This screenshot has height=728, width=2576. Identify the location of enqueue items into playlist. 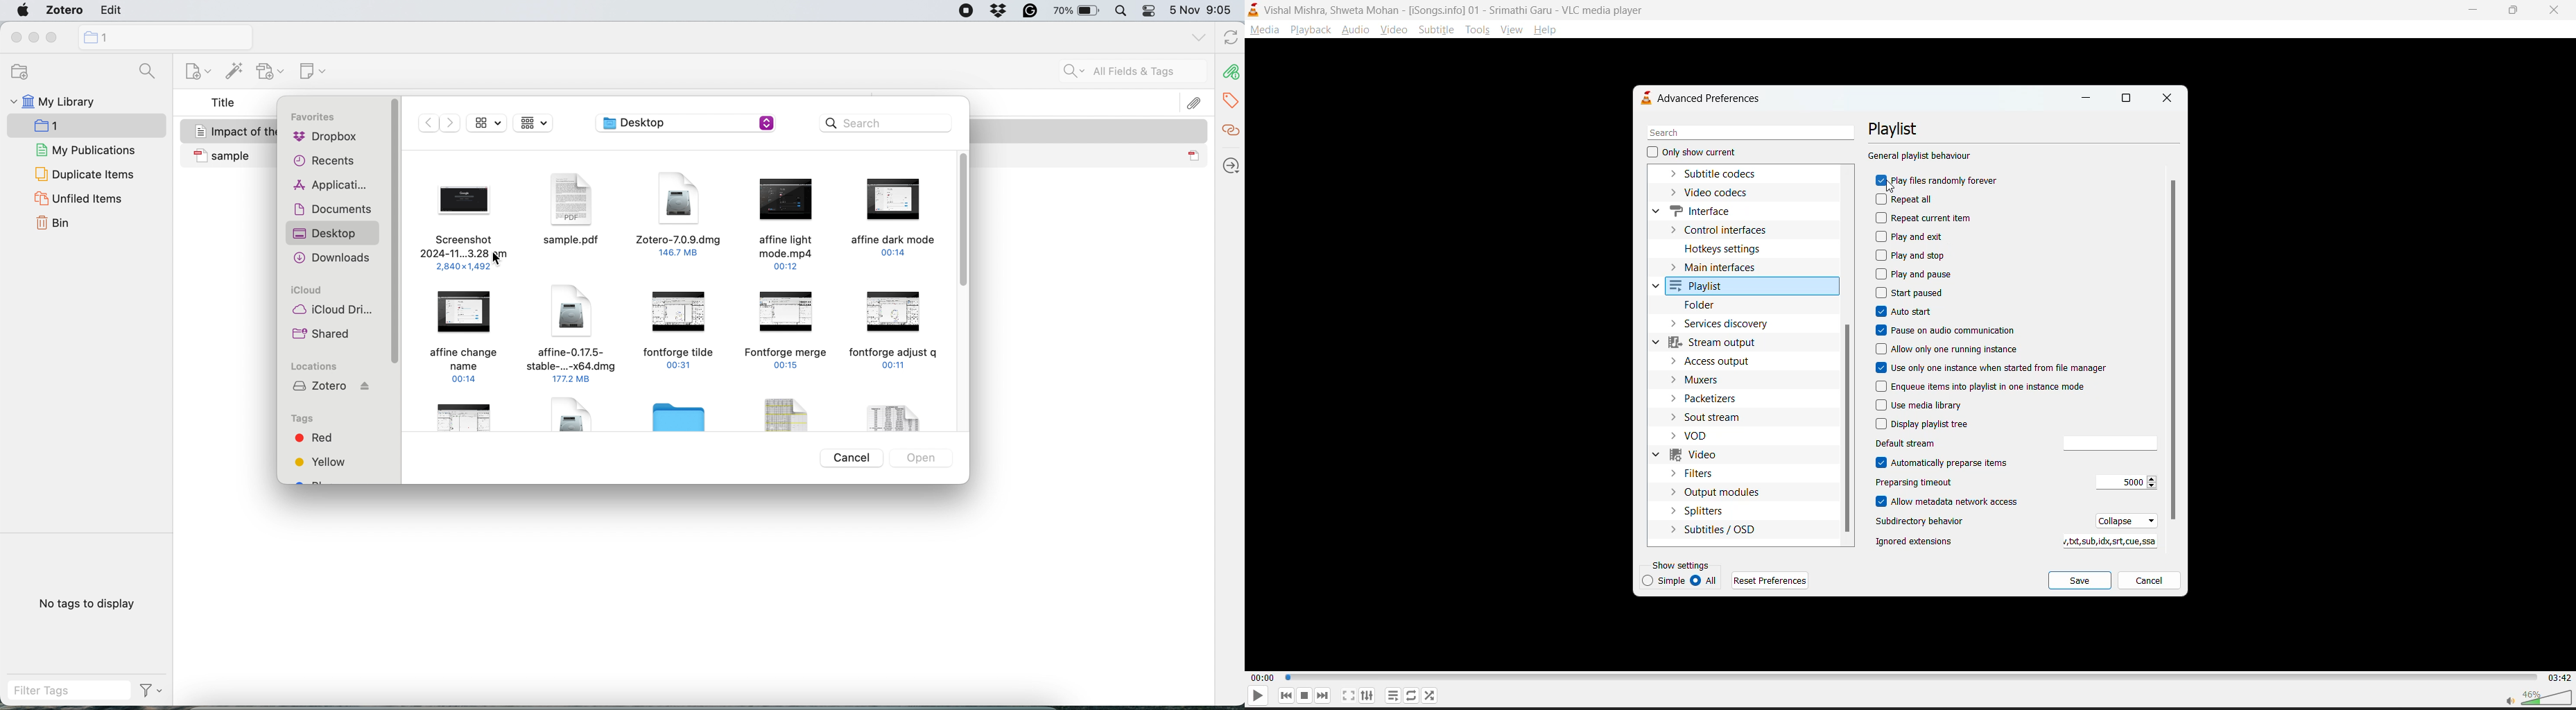
(1980, 387).